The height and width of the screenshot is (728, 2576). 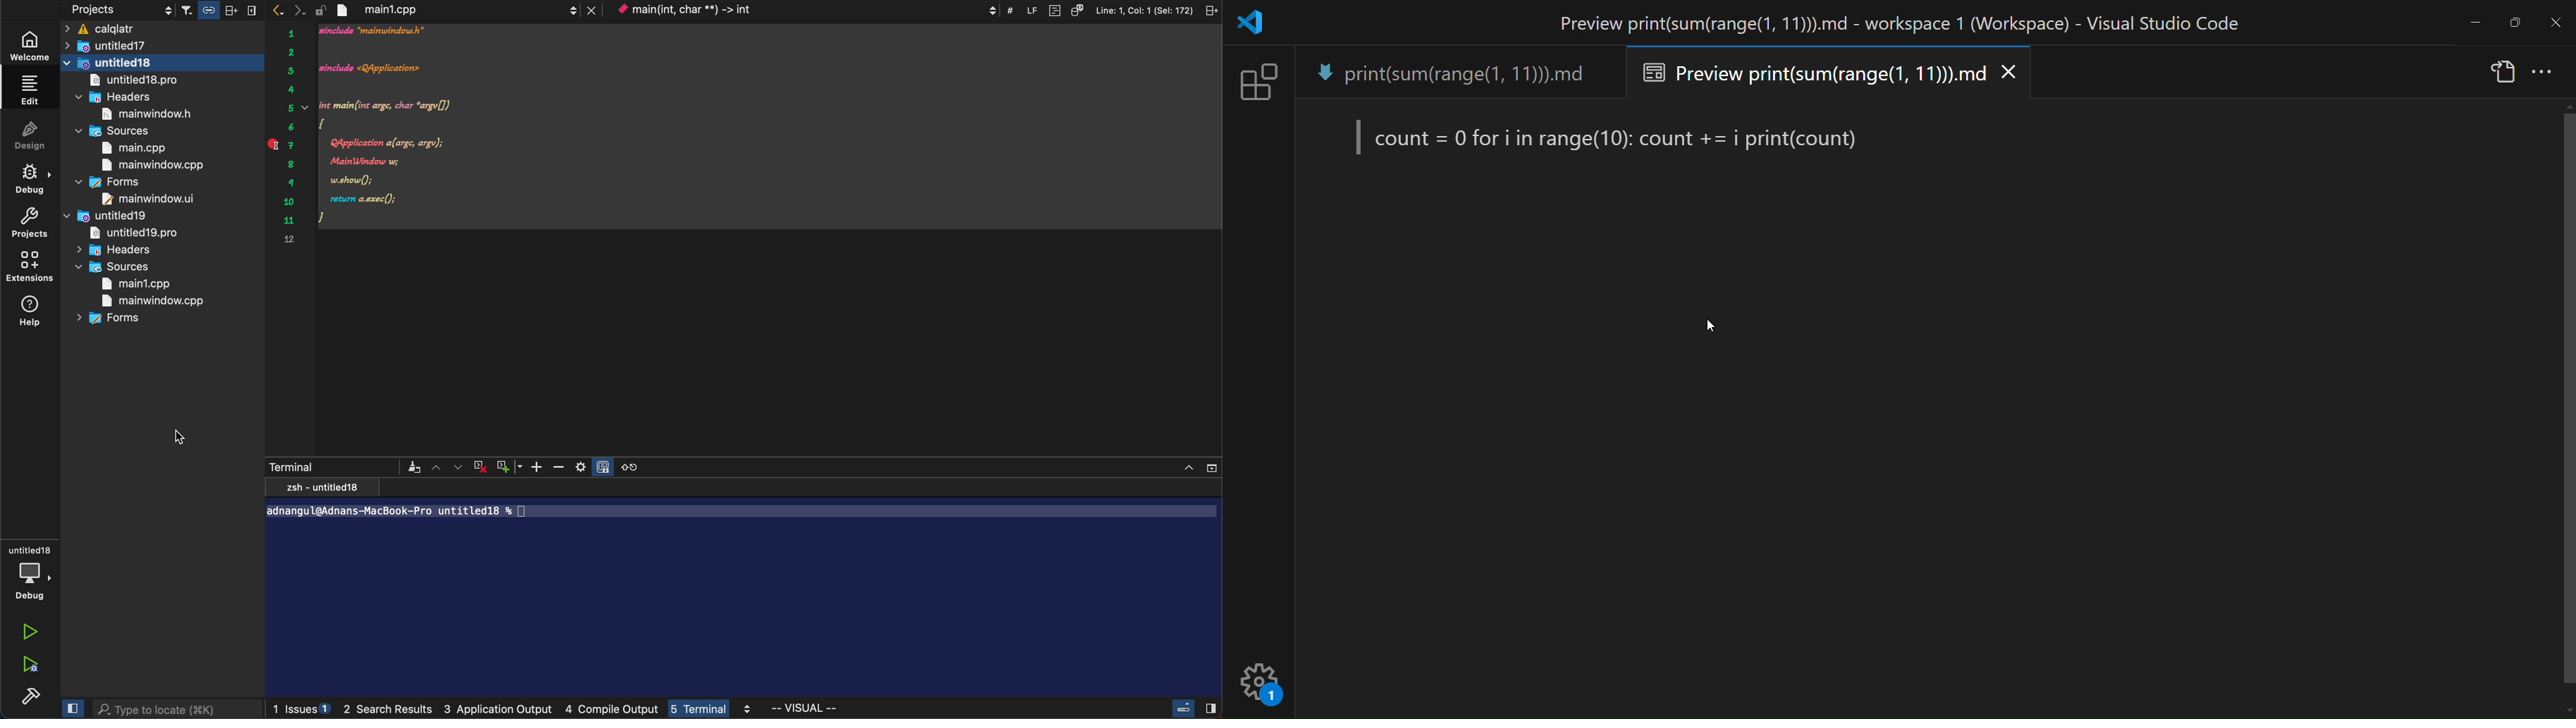 What do you see at coordinates (535, 466) in the screenshot?
I see `zoom in` at bounding box center [535, 466].